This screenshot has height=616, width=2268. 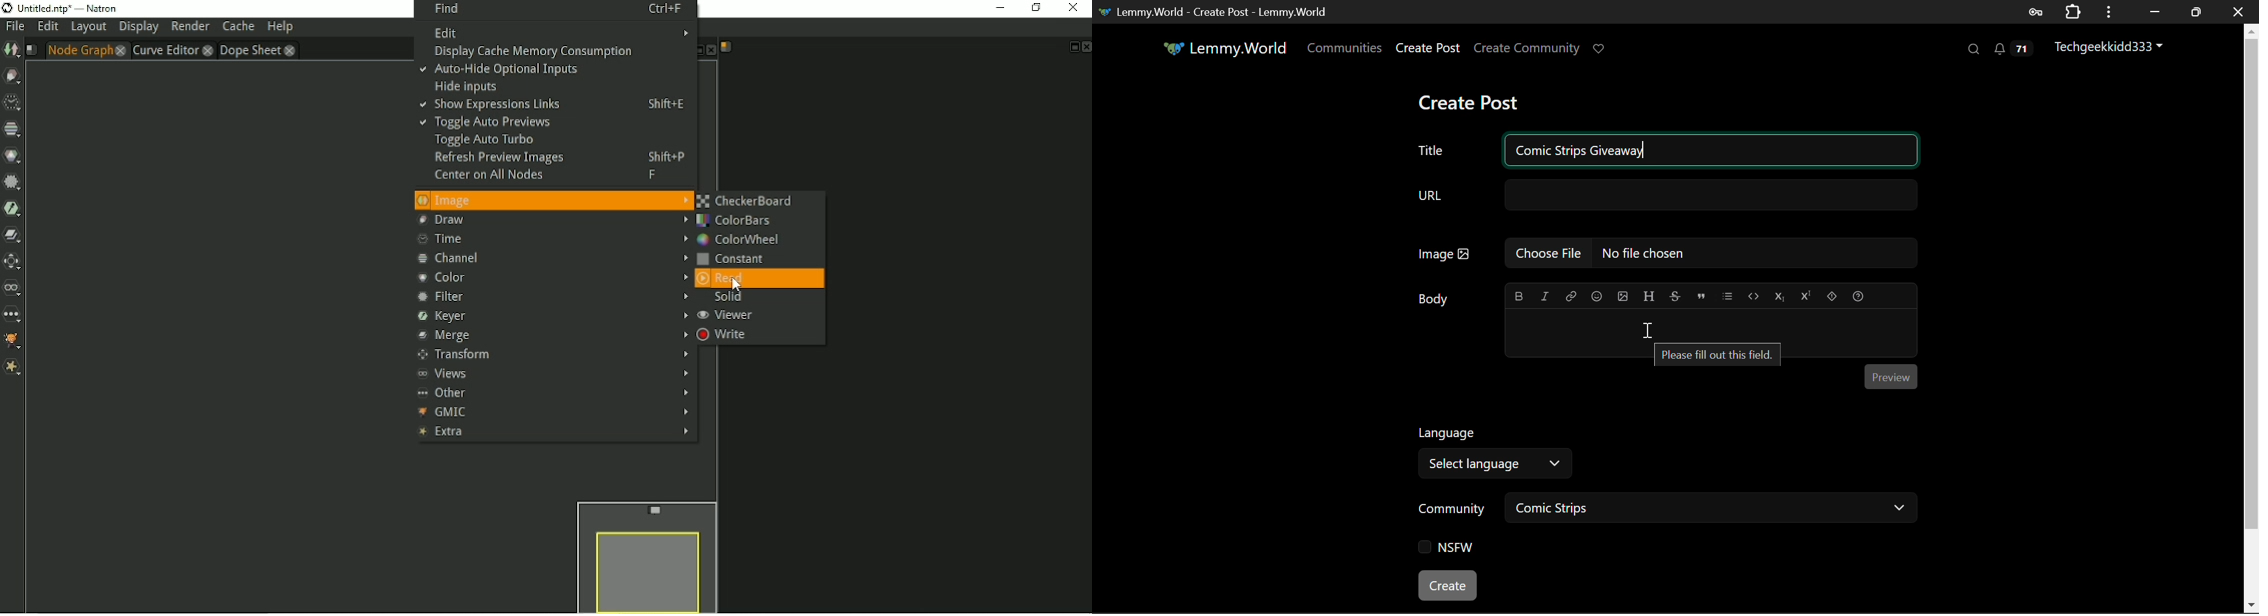 I want to click on superscript, so click(x=1807, y=294).